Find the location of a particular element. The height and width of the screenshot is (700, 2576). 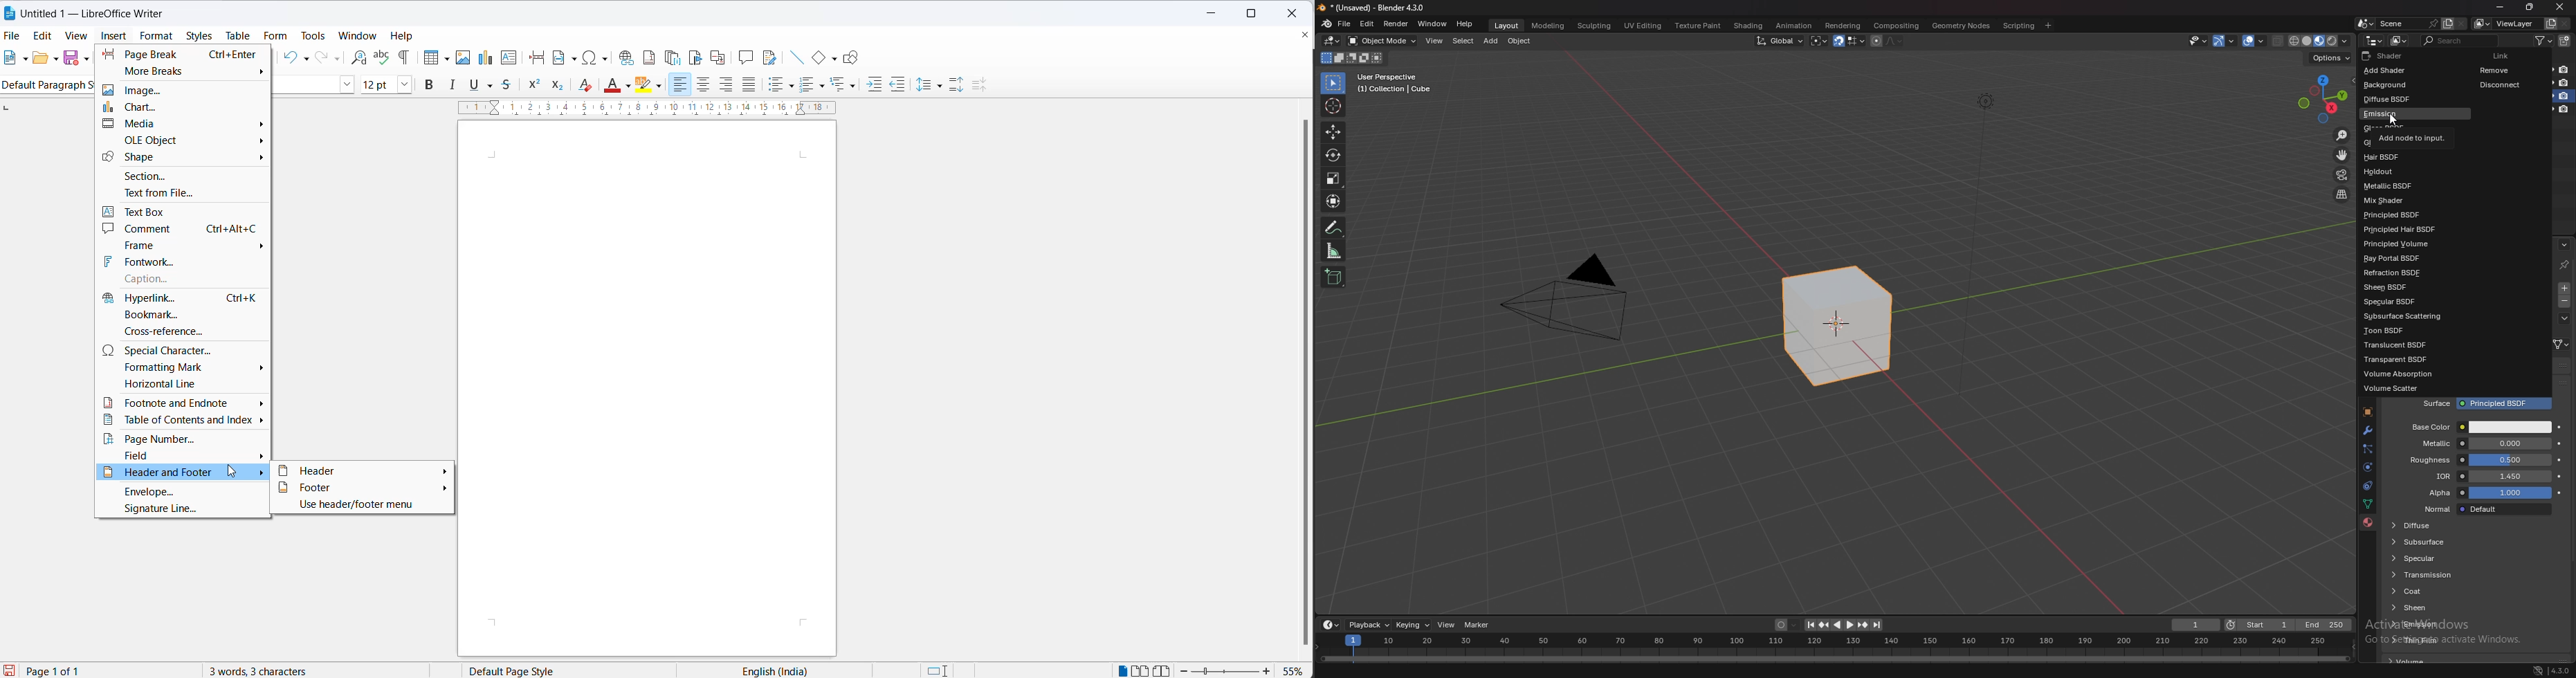

insert cell is located at coordinates (428, 57).